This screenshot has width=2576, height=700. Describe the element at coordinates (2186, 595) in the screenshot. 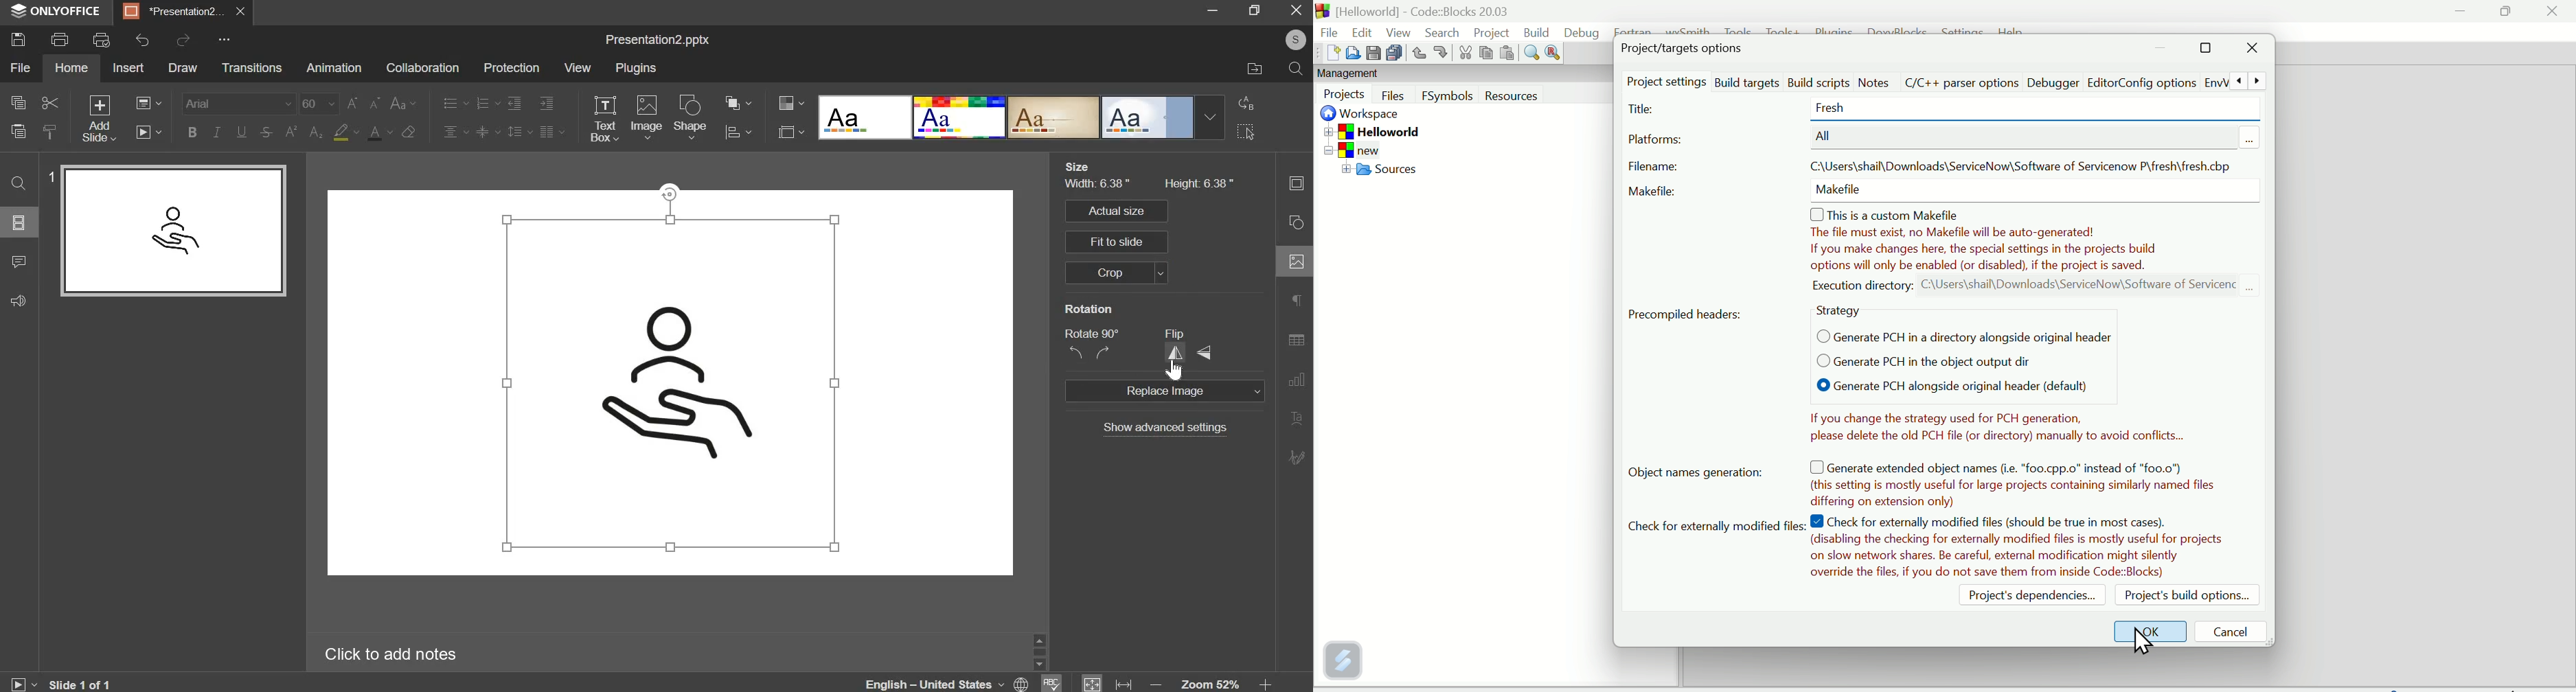

I see `Project build options` at that location.